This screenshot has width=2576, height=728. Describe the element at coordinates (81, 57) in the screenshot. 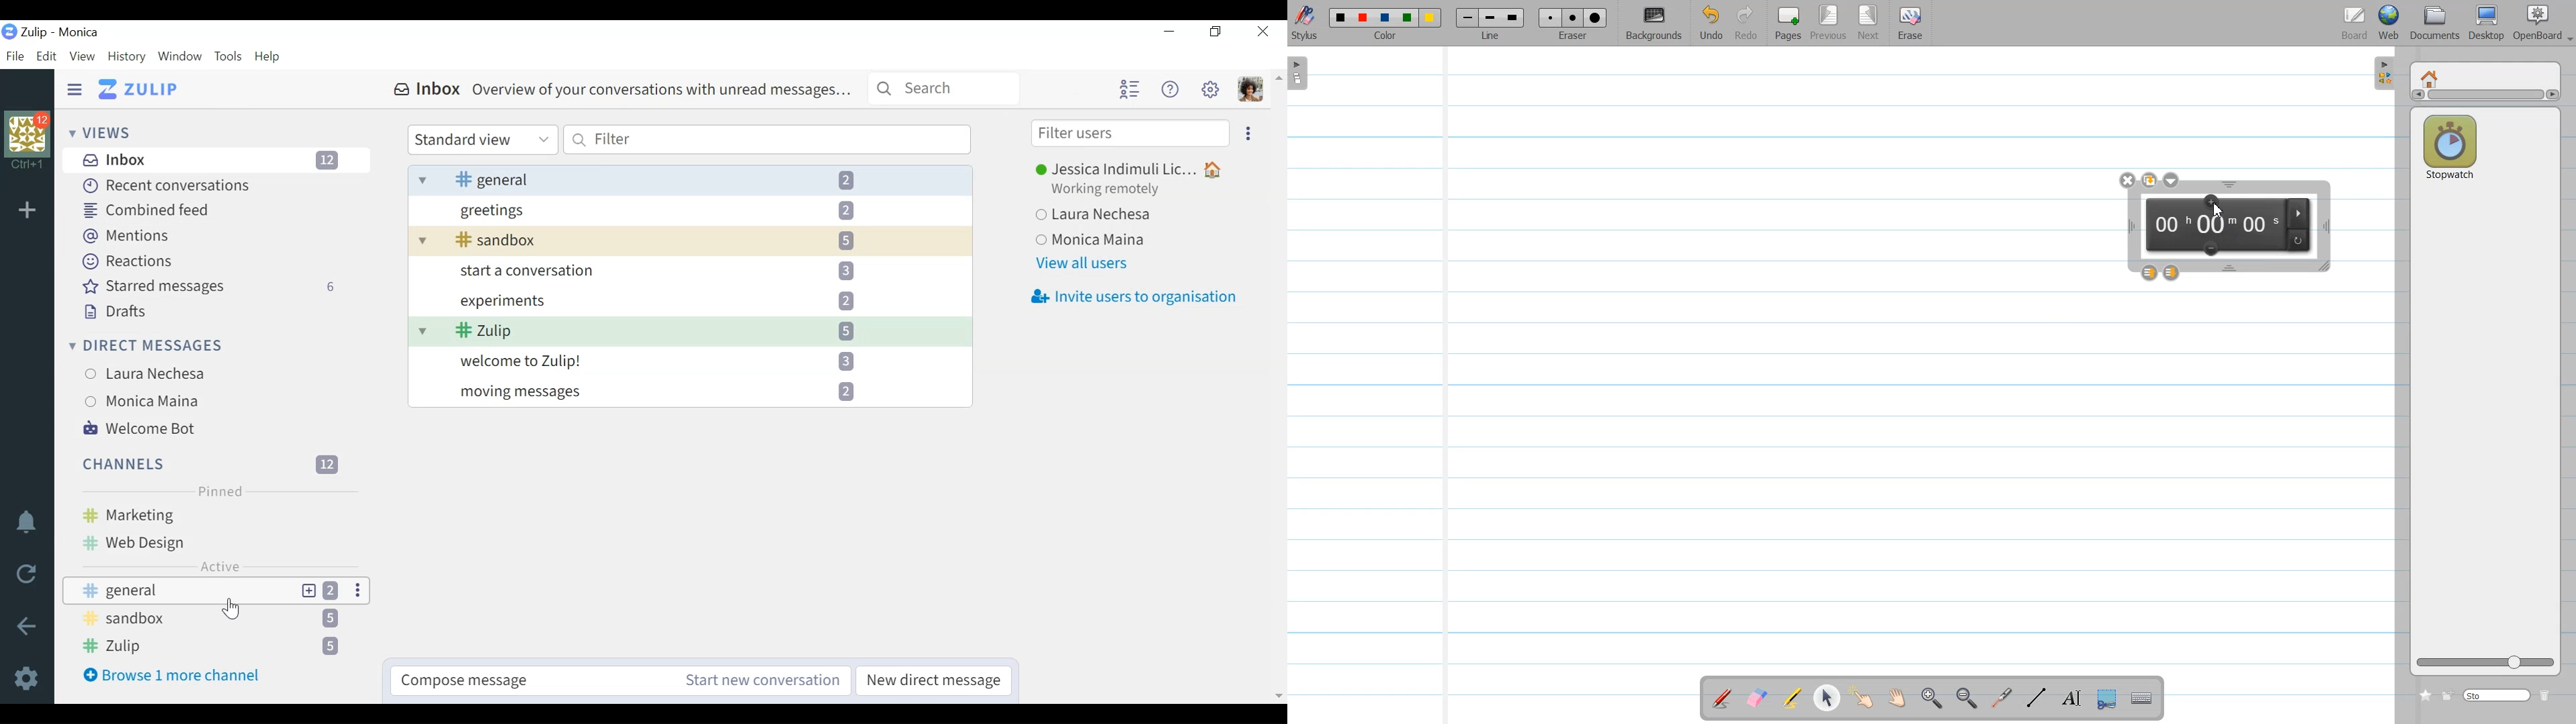

I see `View` at that location.